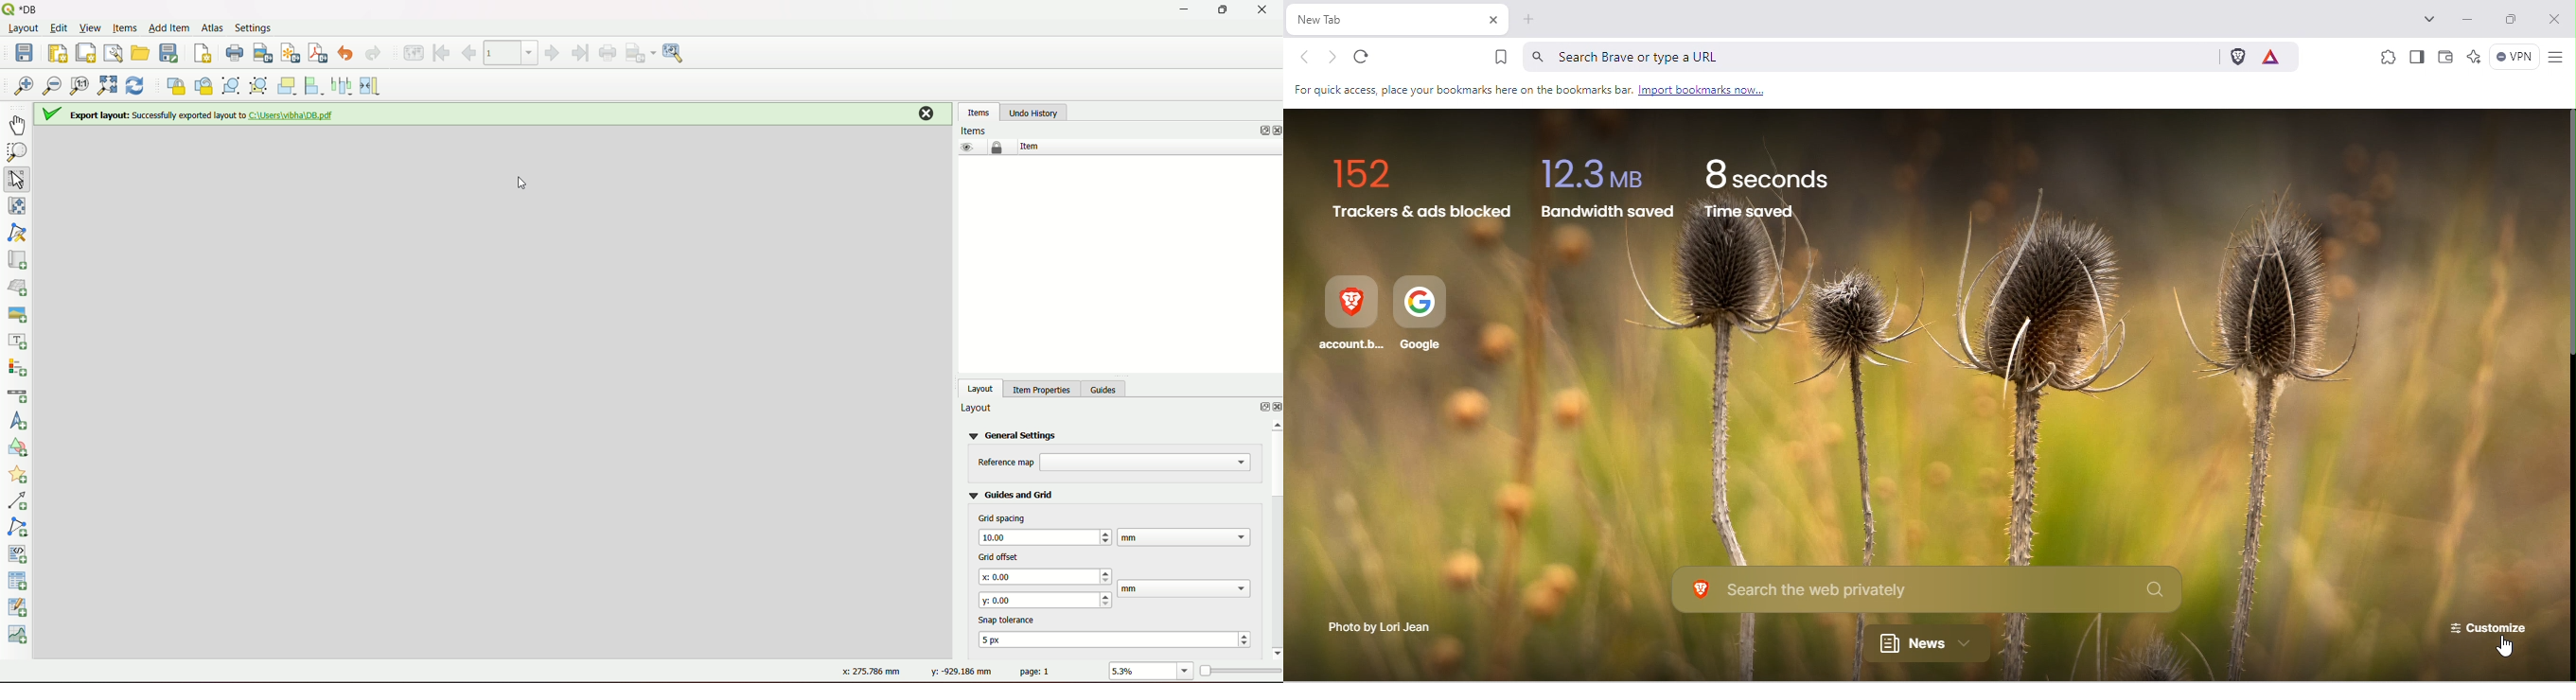 The image size is (2576, 700). What do you see at coordinates (1003, 518) in the screenshot?
I see `grid spacing` at bounding box center [1003, 518].